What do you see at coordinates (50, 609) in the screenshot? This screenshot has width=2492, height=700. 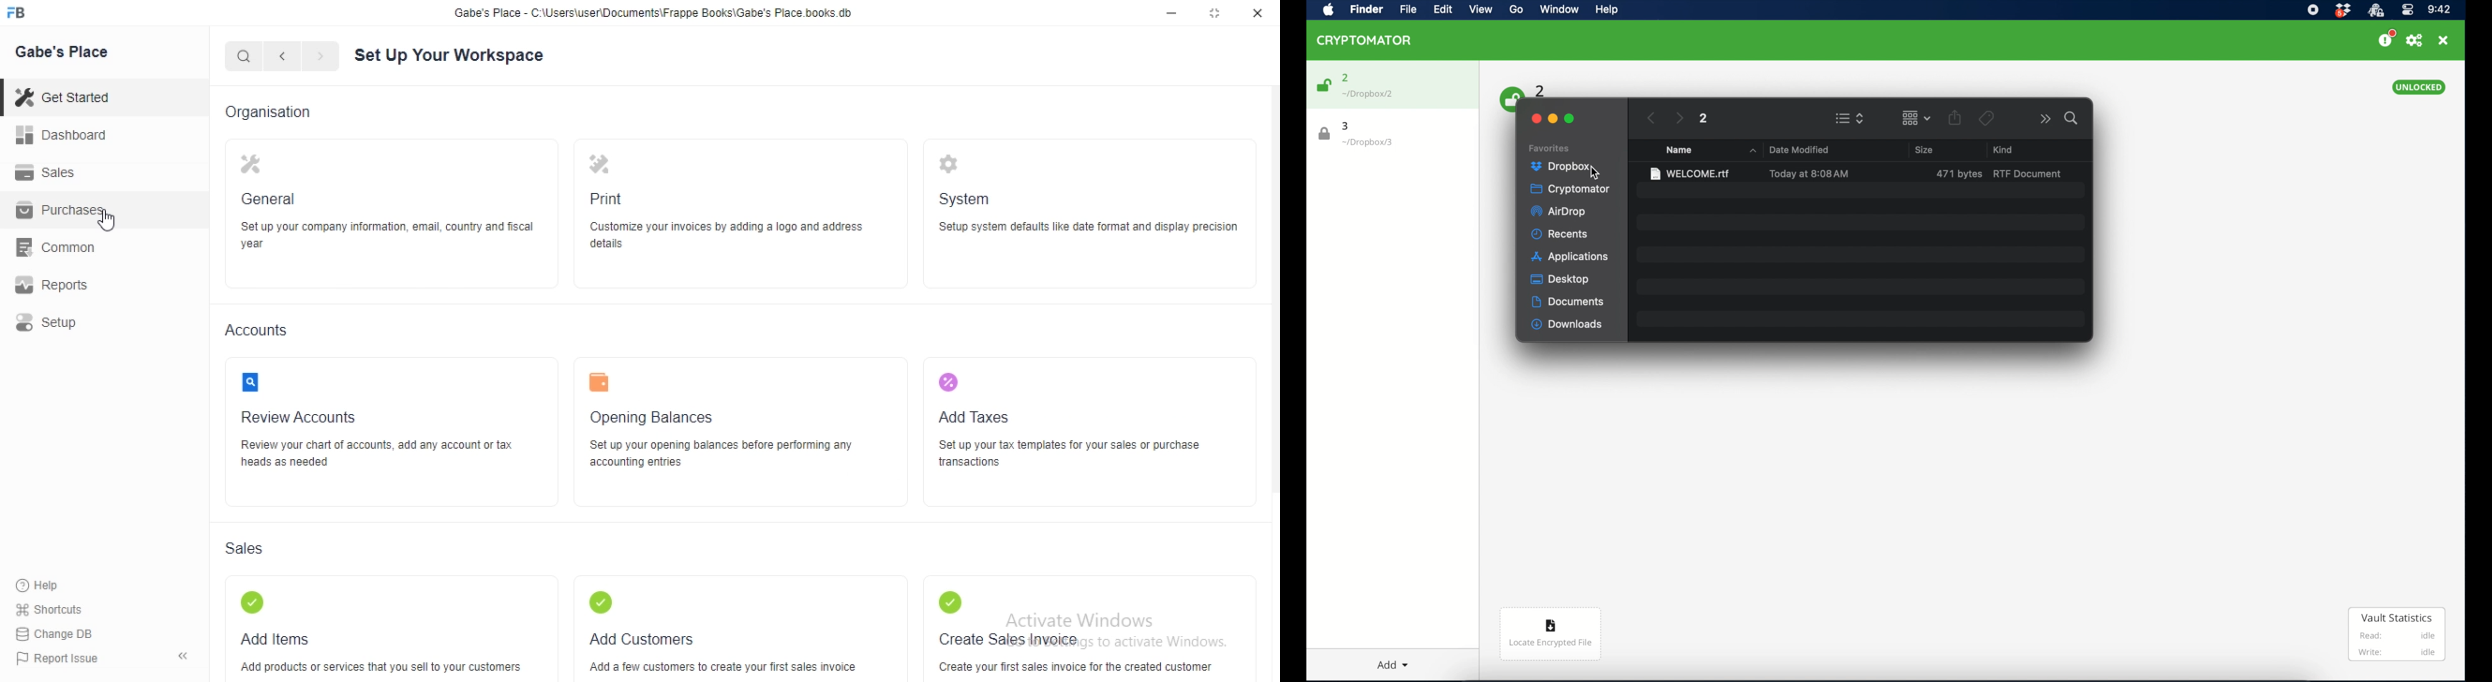 I see `Shortcuts` at bounding box center [50, 609].